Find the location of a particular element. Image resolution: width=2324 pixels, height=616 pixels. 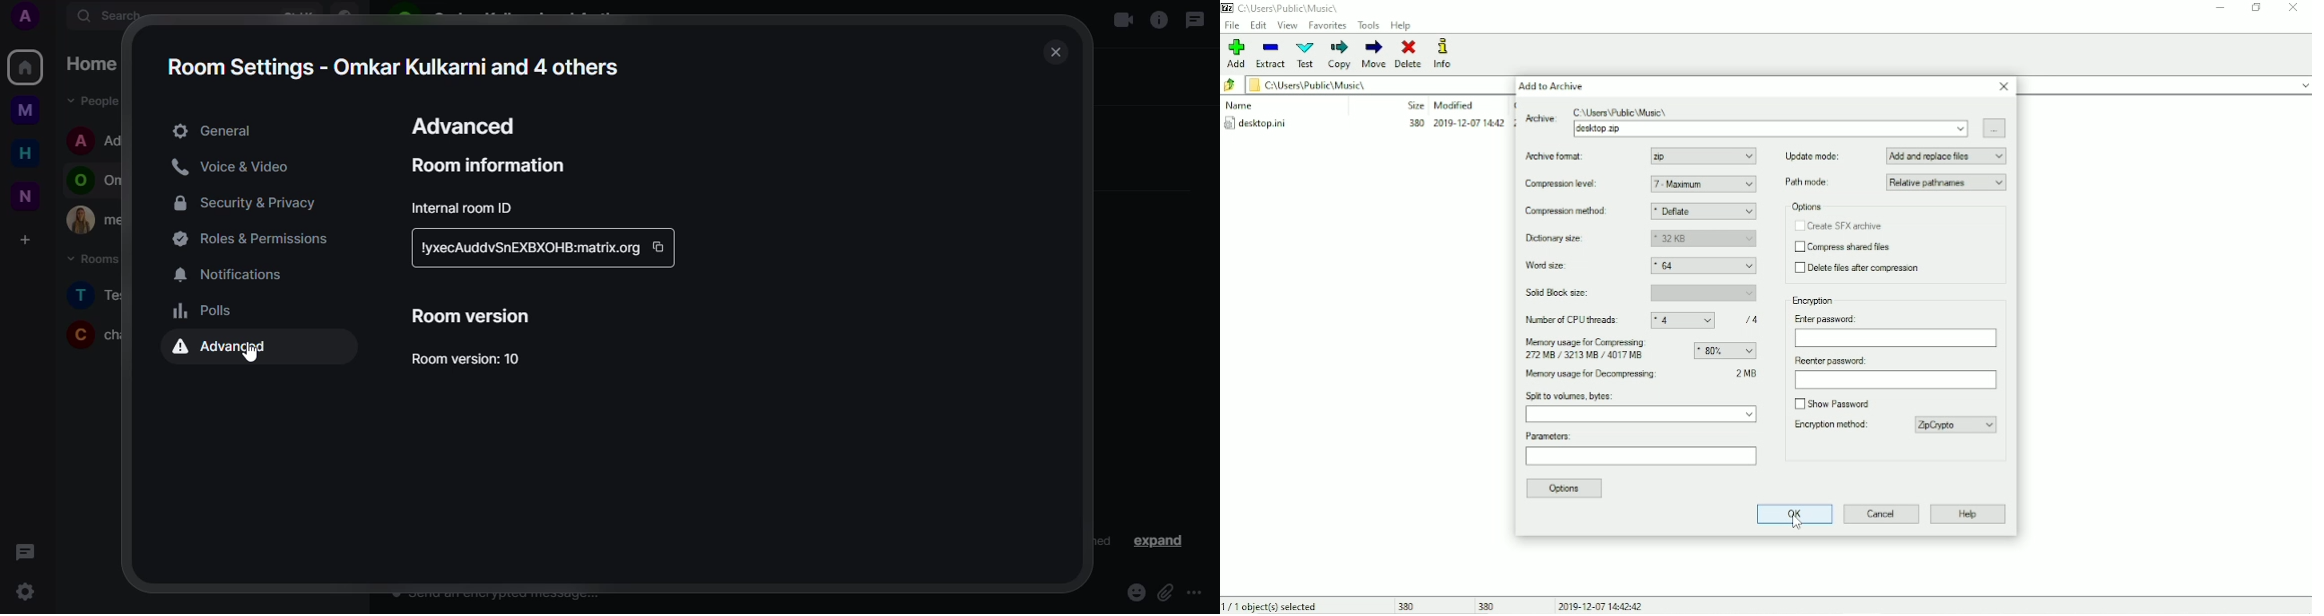

advanced is located at coordinates (469, 125).